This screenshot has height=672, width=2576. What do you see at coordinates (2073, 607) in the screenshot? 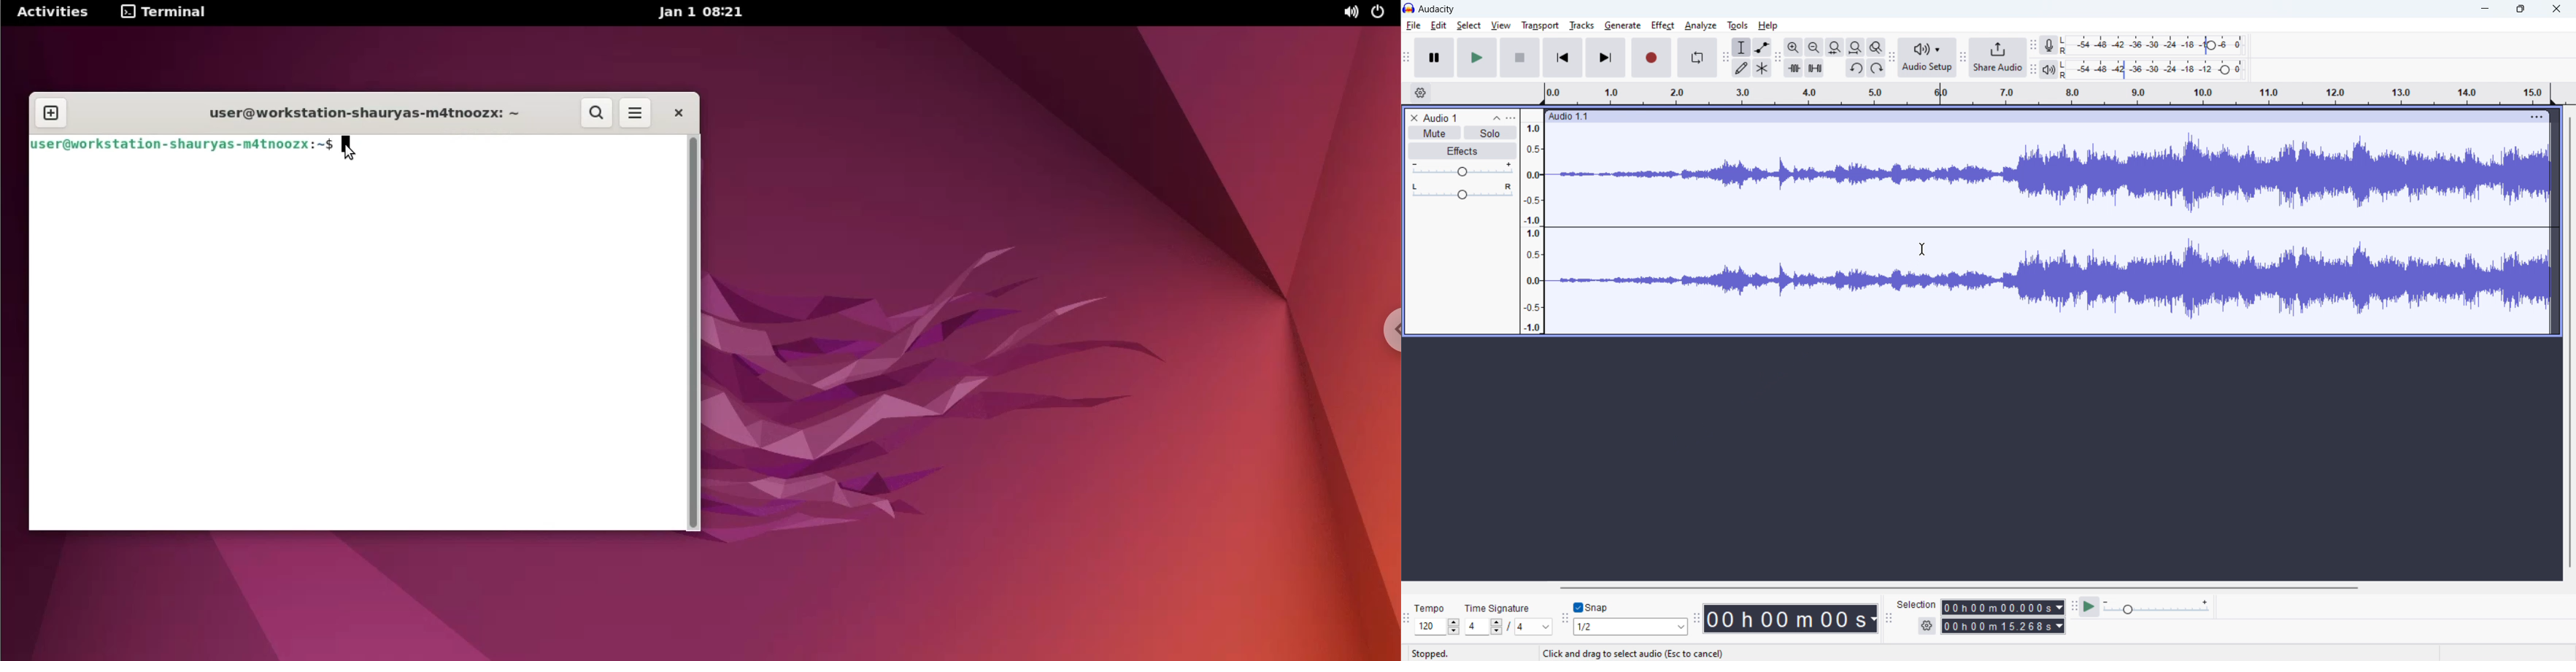
I see `play at speed toolbar` at bounding box center [2073, 607].